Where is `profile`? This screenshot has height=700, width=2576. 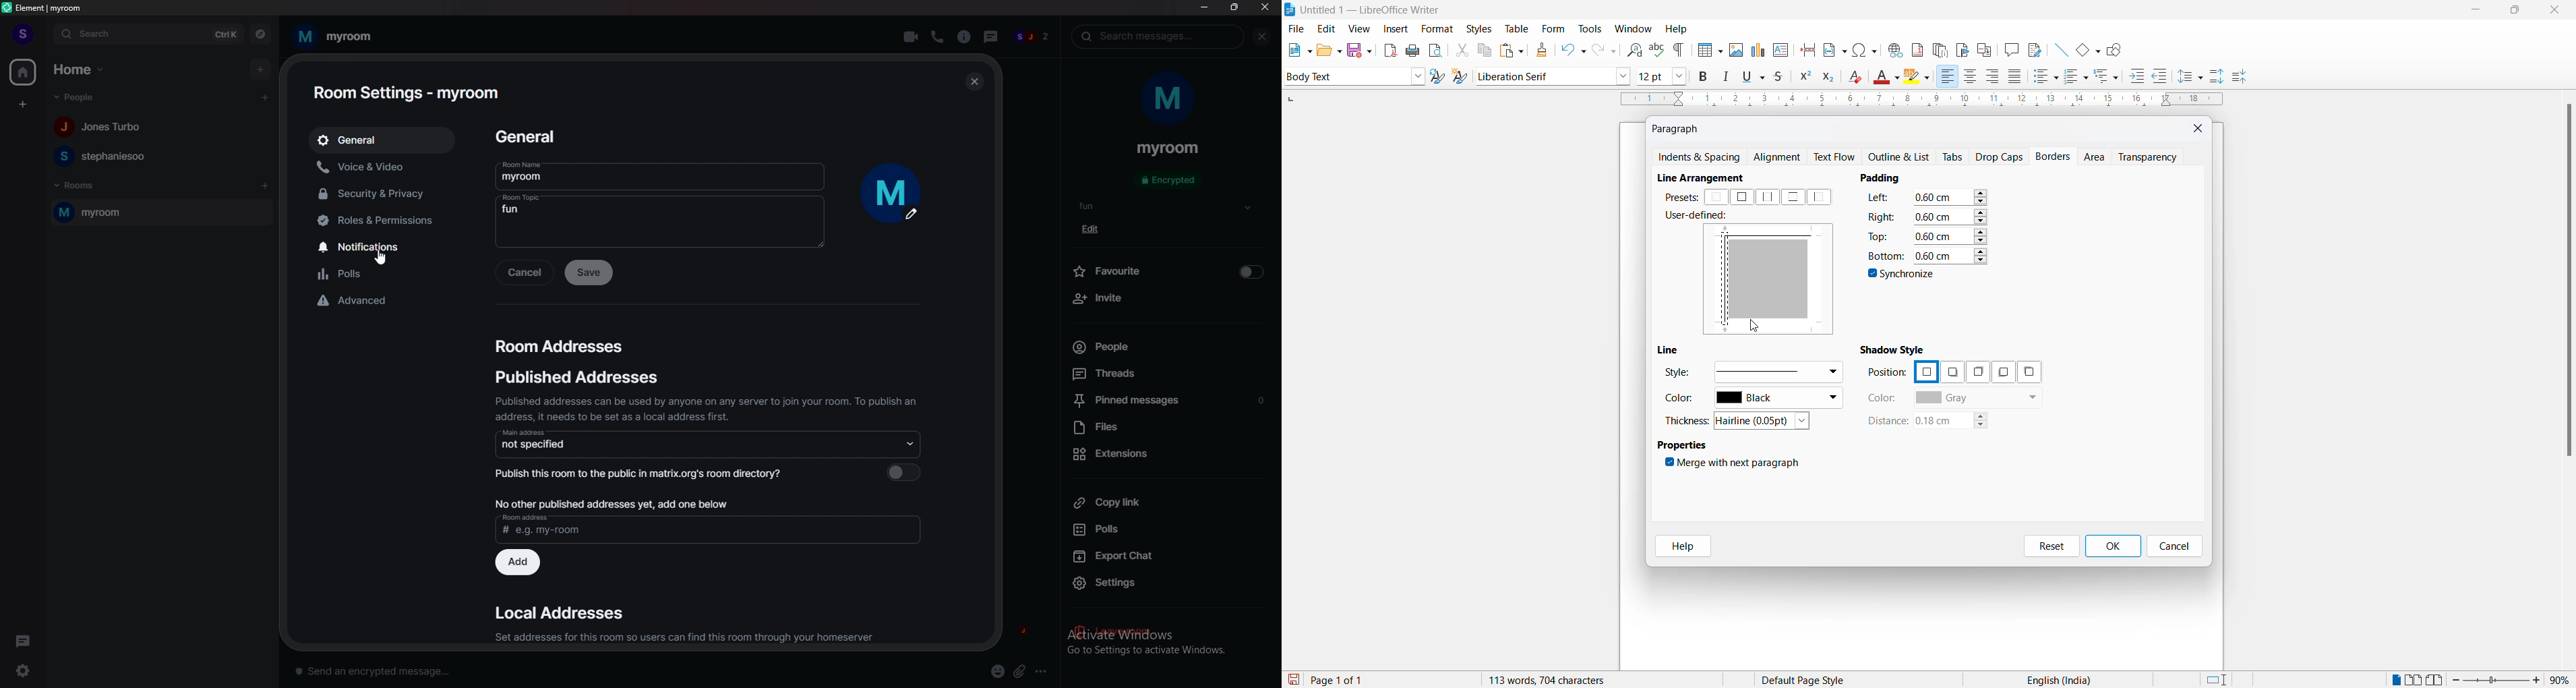
profile is located at coordinates (23, 34).